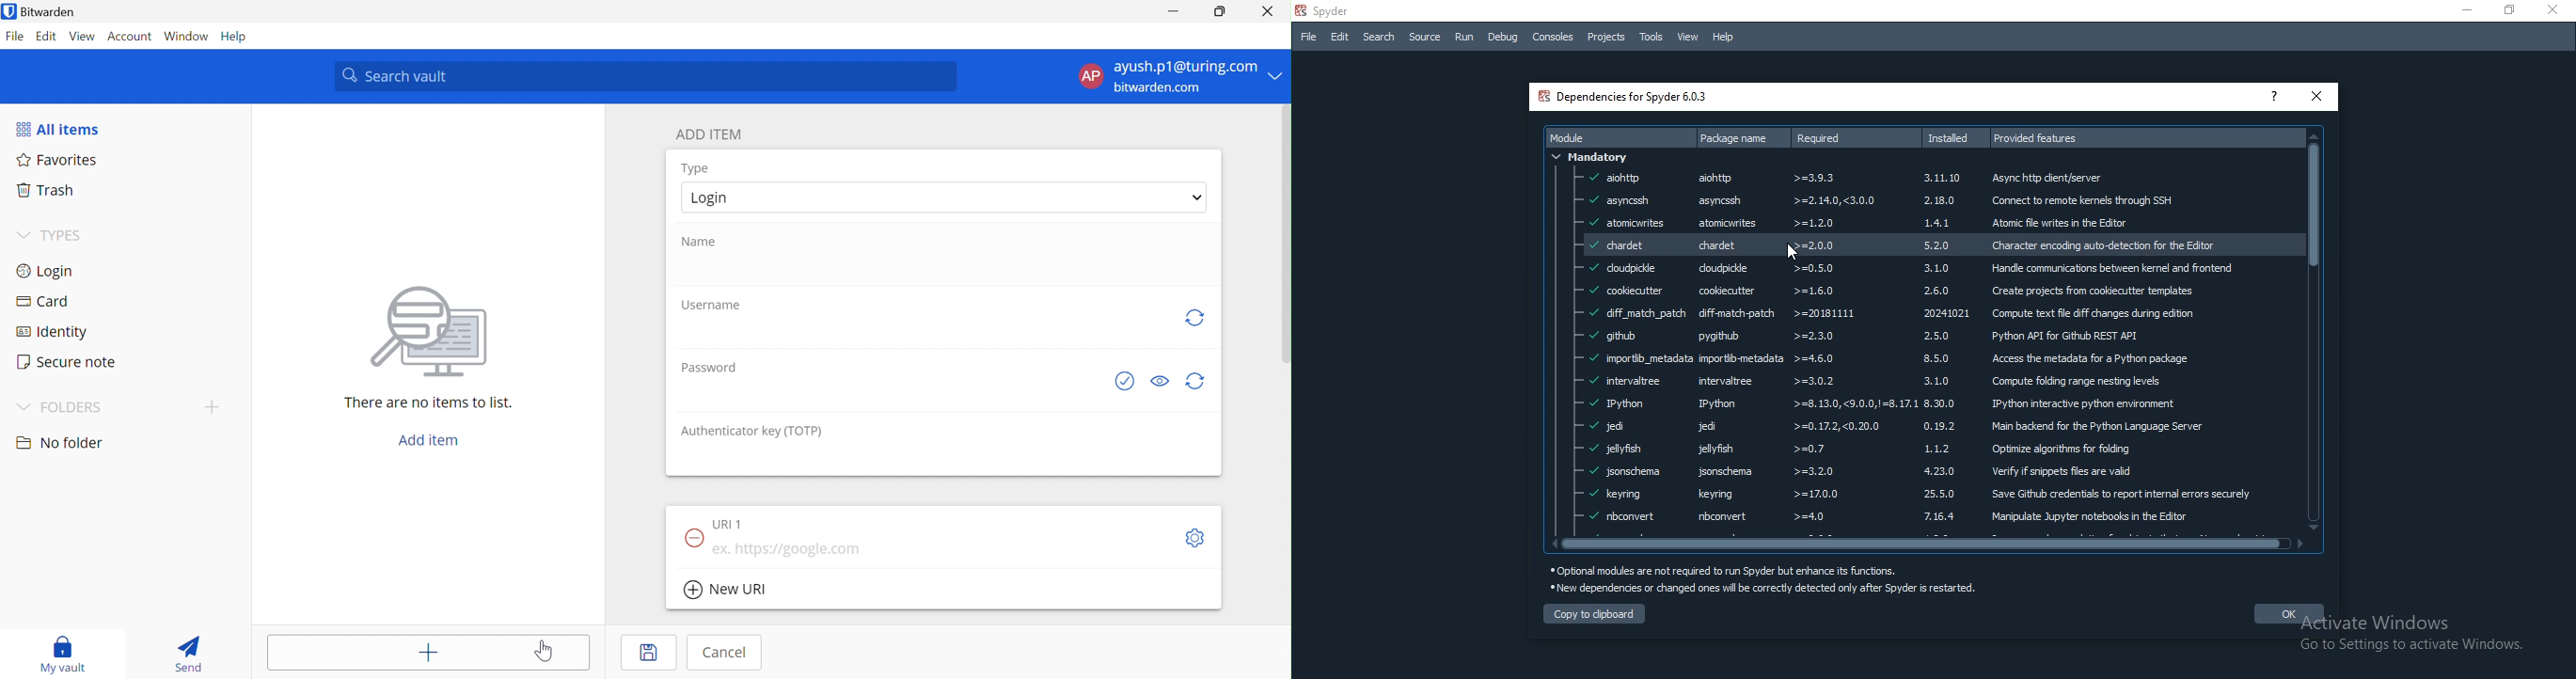 The image size is (2576, 700). Describe the element at coordinates (1269, 11) in the screenshot. I see `Close` at that location.